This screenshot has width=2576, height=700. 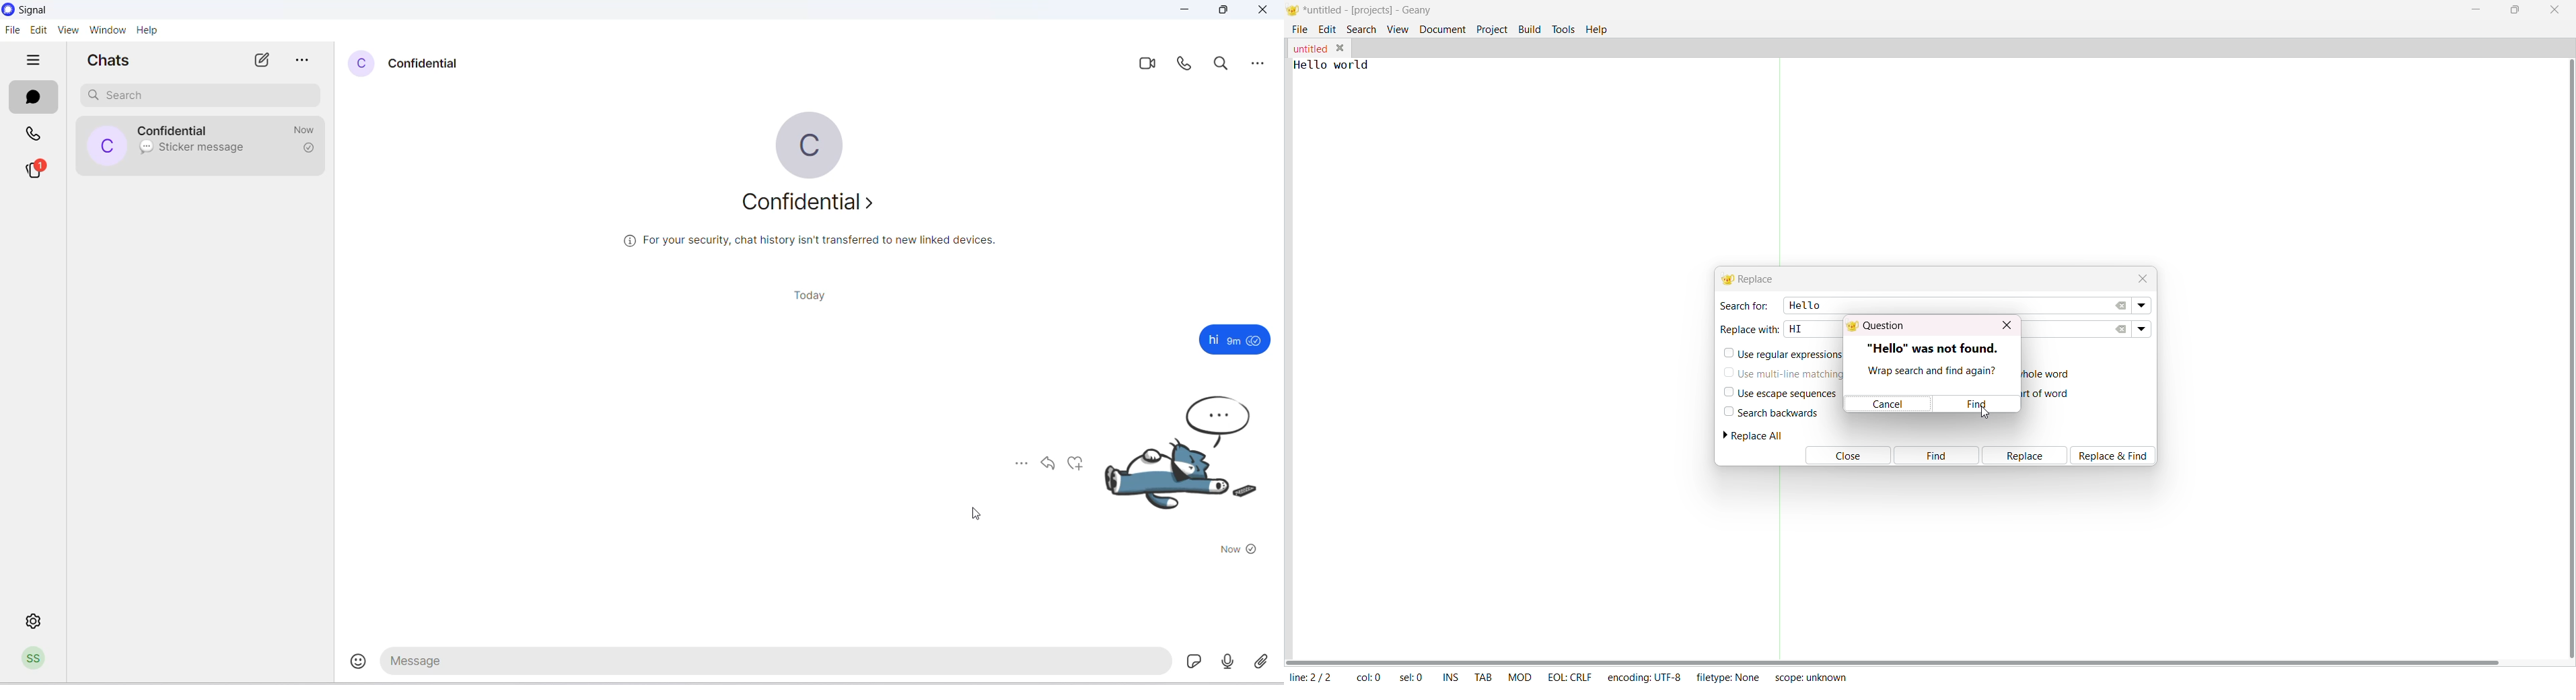 I want to click on sticker, so click(x=1197, y=663).